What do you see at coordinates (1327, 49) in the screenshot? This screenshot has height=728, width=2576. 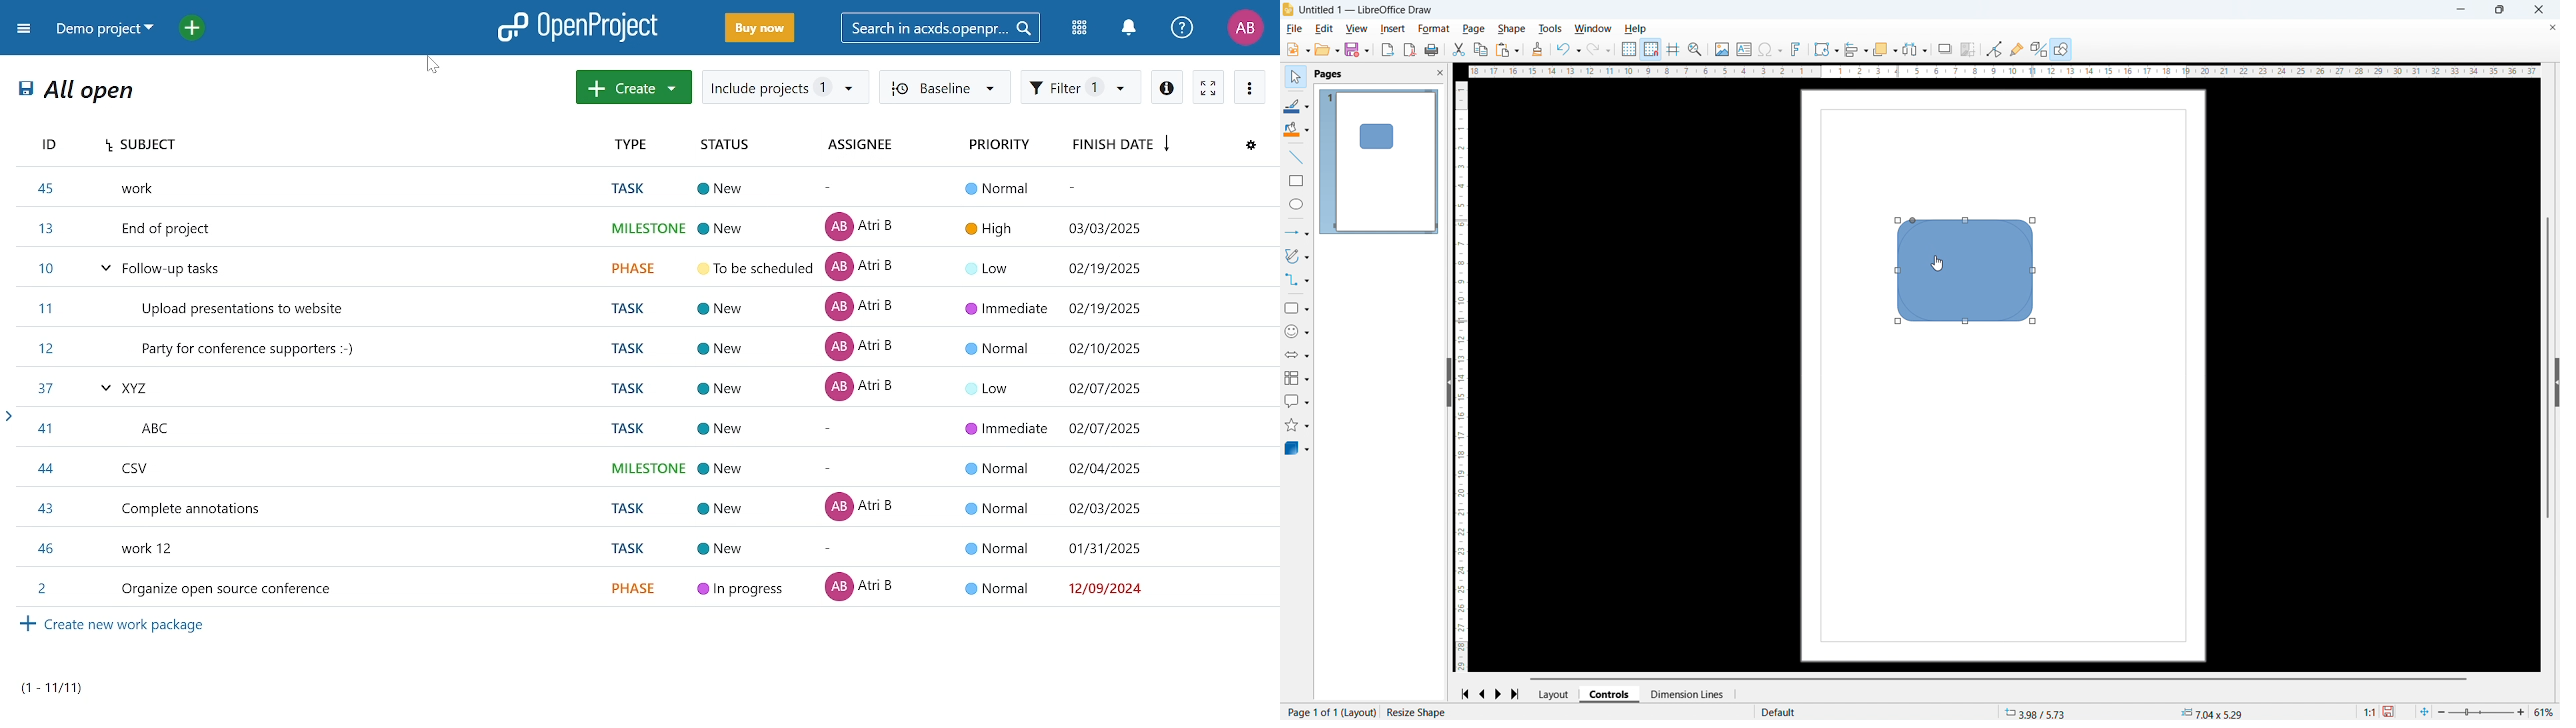 I see `open ` at bounding box center [1327, 49].